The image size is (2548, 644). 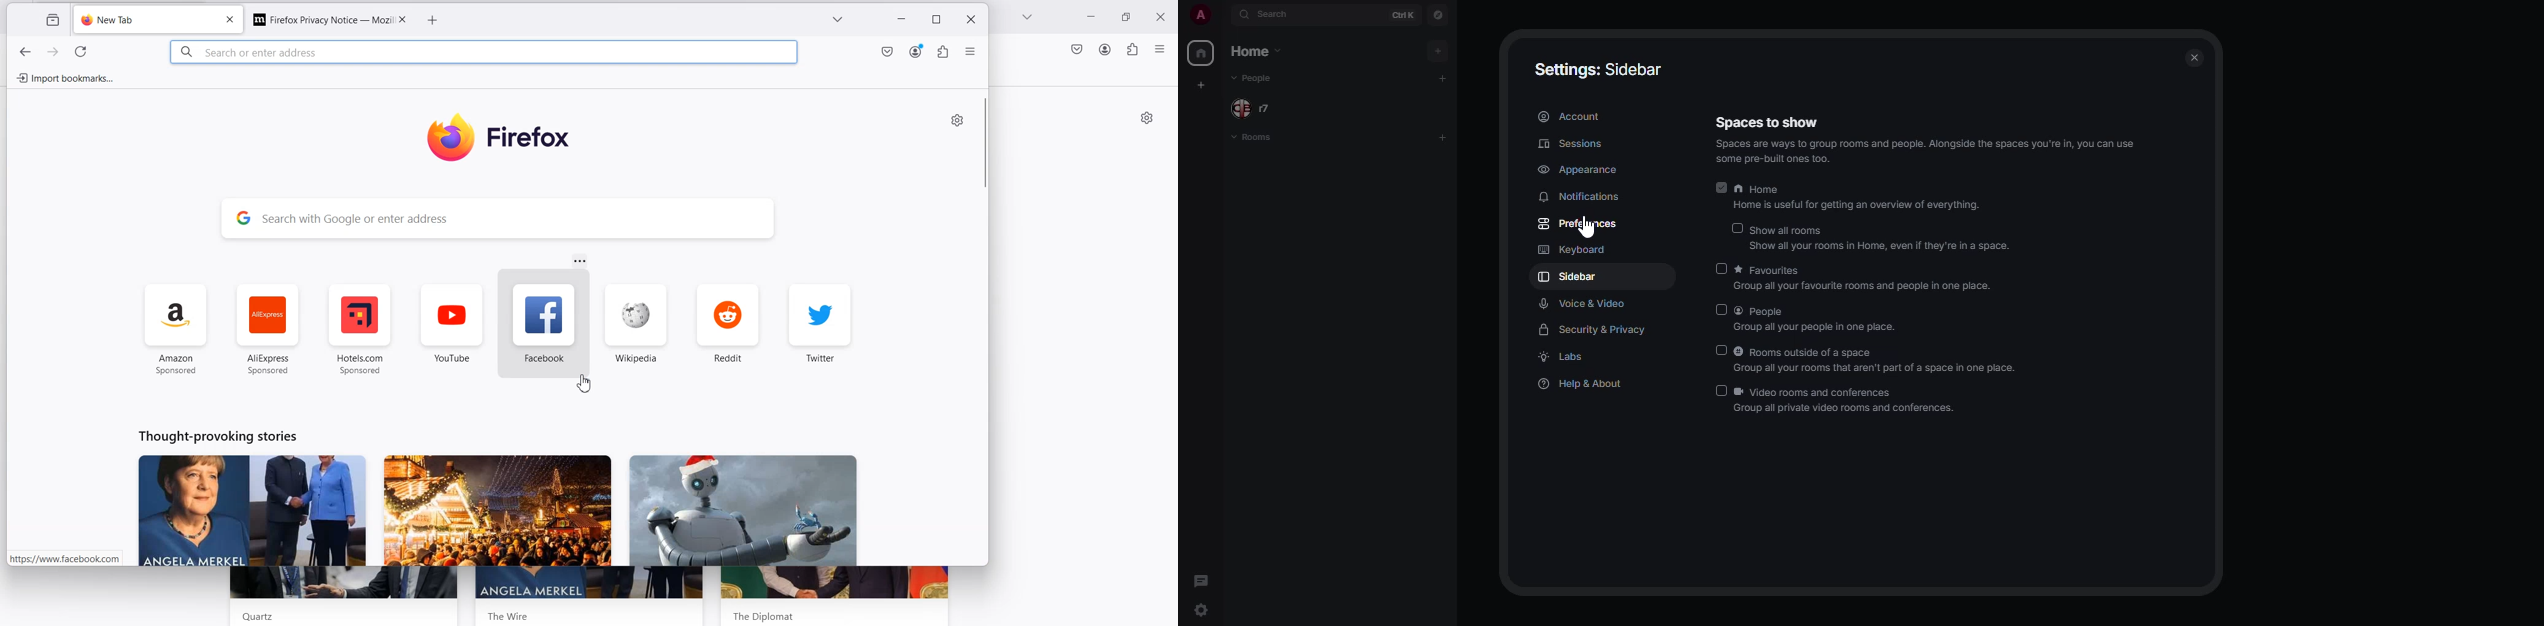 What do you see at coordinates (1719, 310) in the screenshot?
I see `disabled` at bounding box center [1719, 310].